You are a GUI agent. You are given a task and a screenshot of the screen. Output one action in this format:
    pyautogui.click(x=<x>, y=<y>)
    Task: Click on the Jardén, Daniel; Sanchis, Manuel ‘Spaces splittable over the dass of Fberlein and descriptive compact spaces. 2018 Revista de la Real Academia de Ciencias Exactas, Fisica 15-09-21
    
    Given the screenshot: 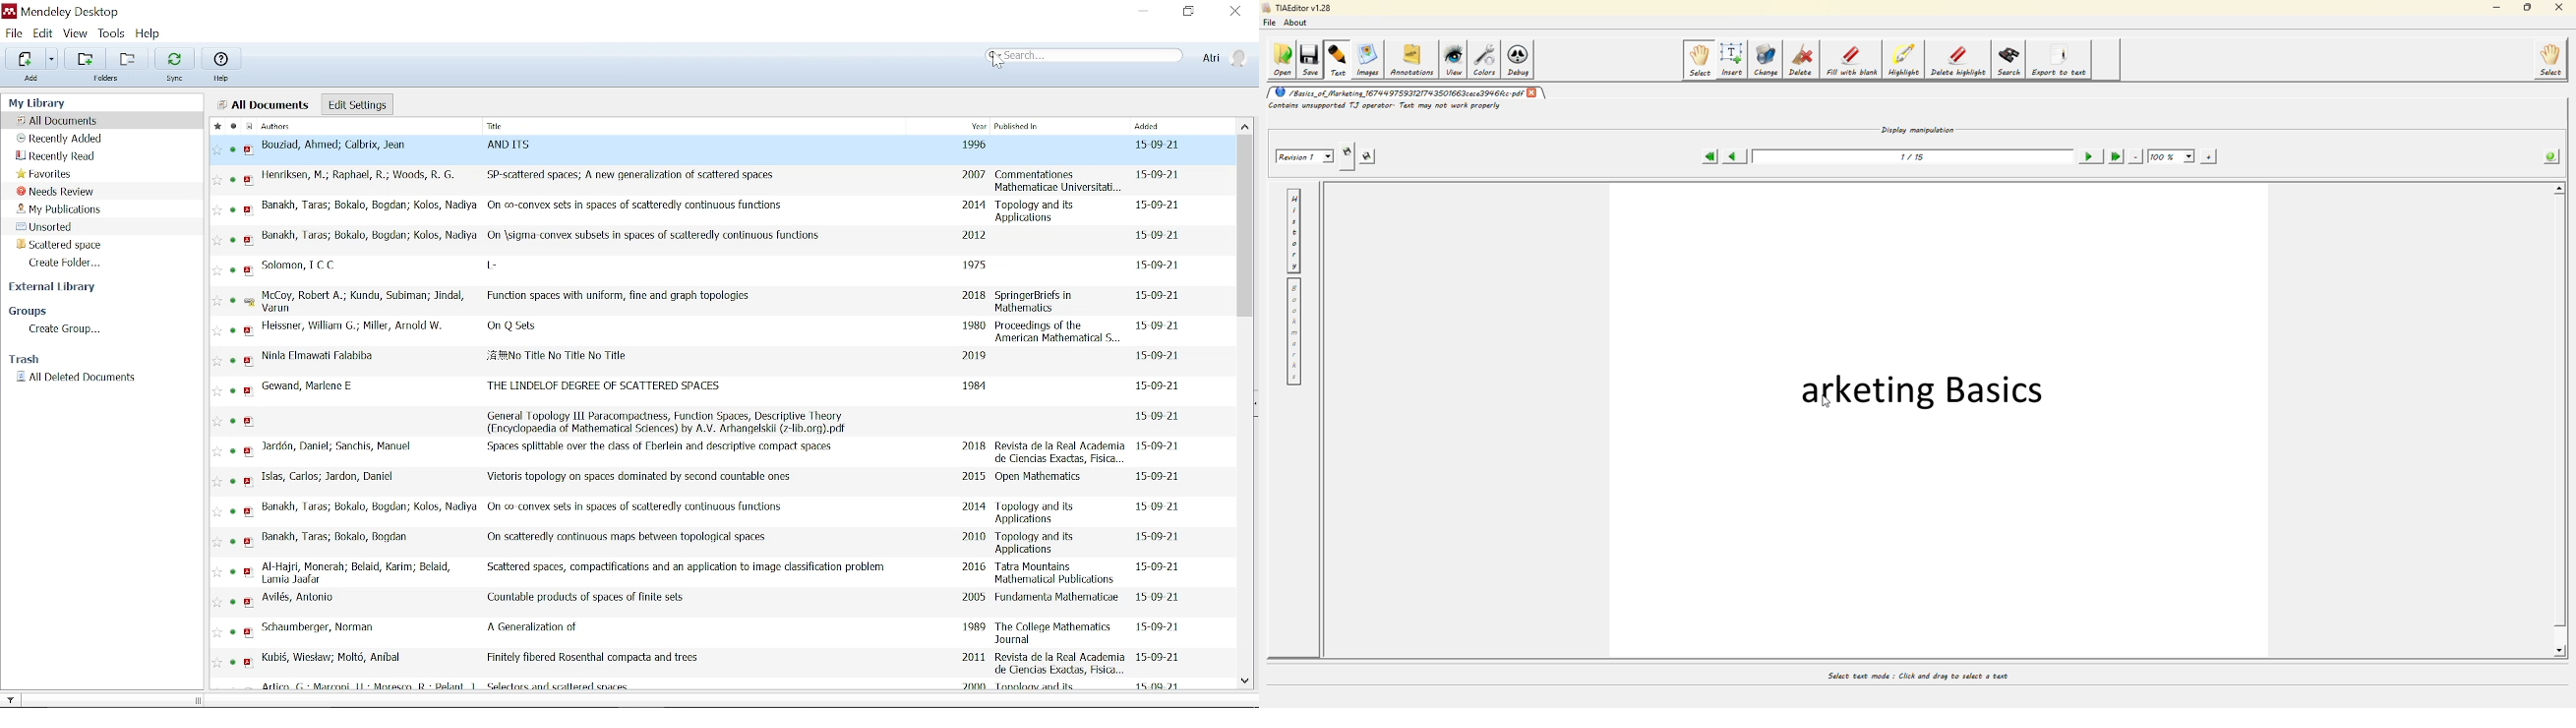 What is the action you would take?
    pyautogui.click(x=715, y=452)
    